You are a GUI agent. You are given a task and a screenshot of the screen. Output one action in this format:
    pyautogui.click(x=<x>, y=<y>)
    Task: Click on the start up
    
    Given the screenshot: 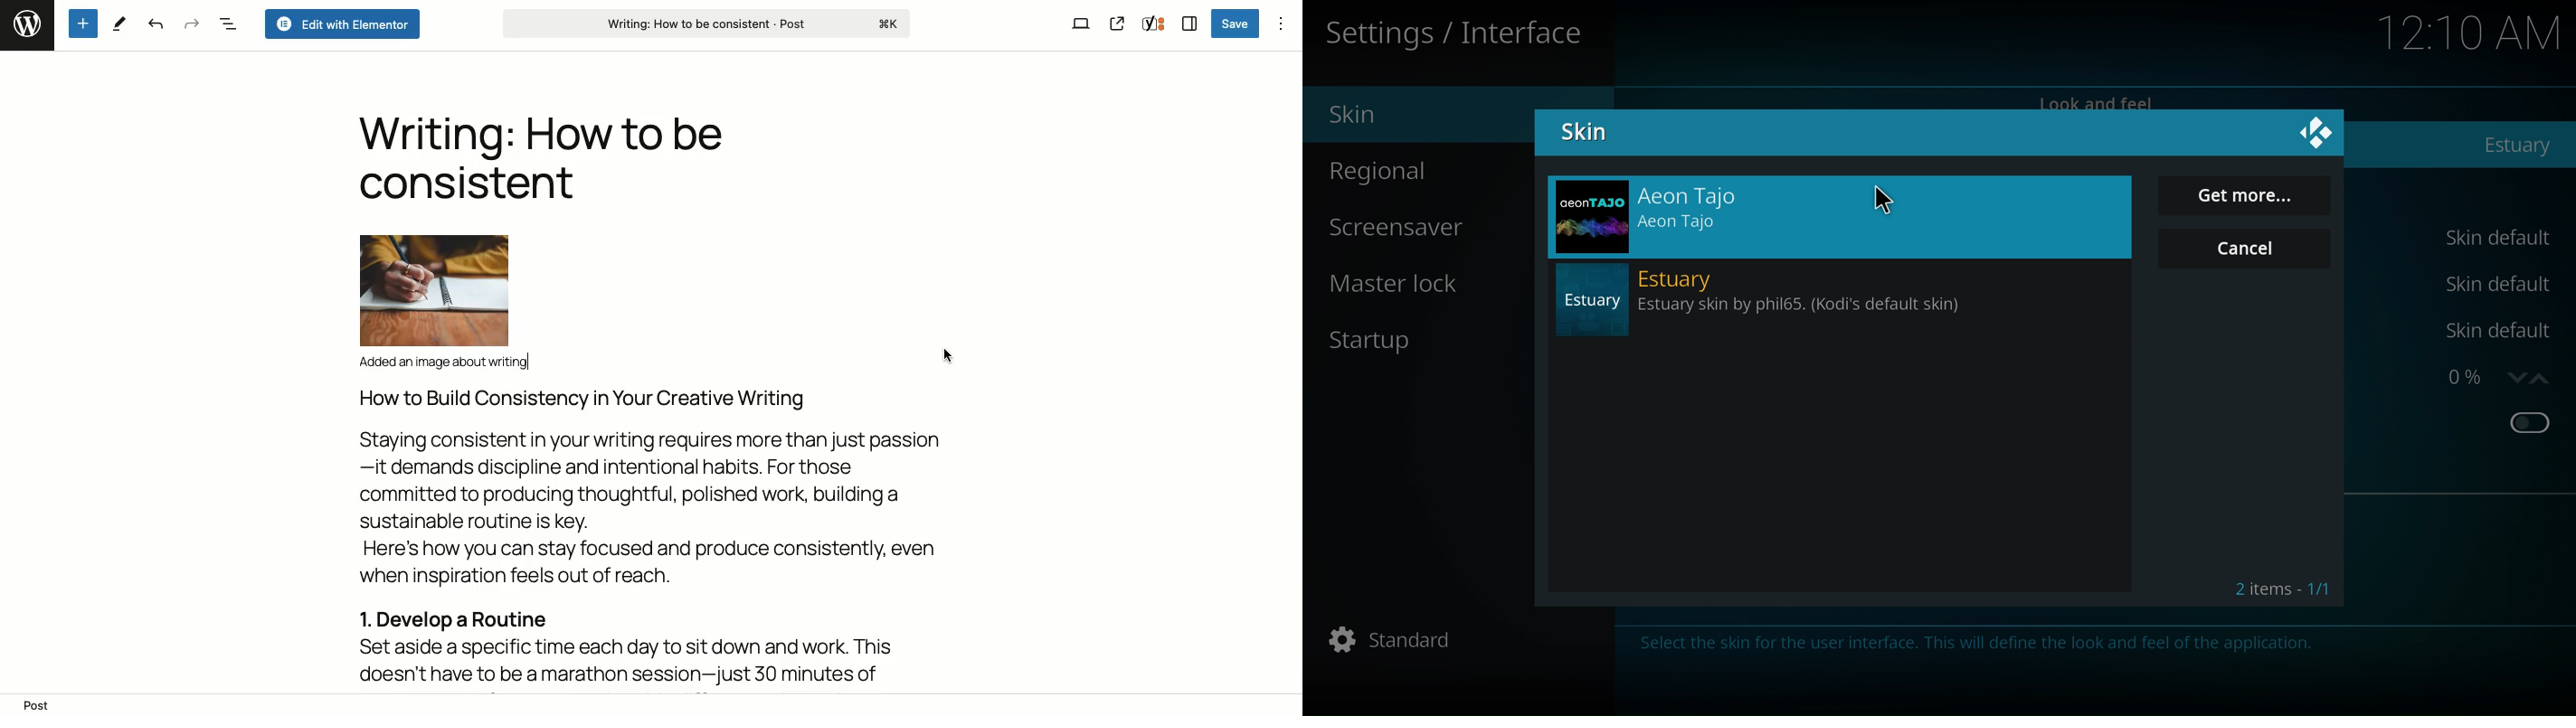 What is the action you would take?
    pyautogui.click(x=1375, y=345)
    